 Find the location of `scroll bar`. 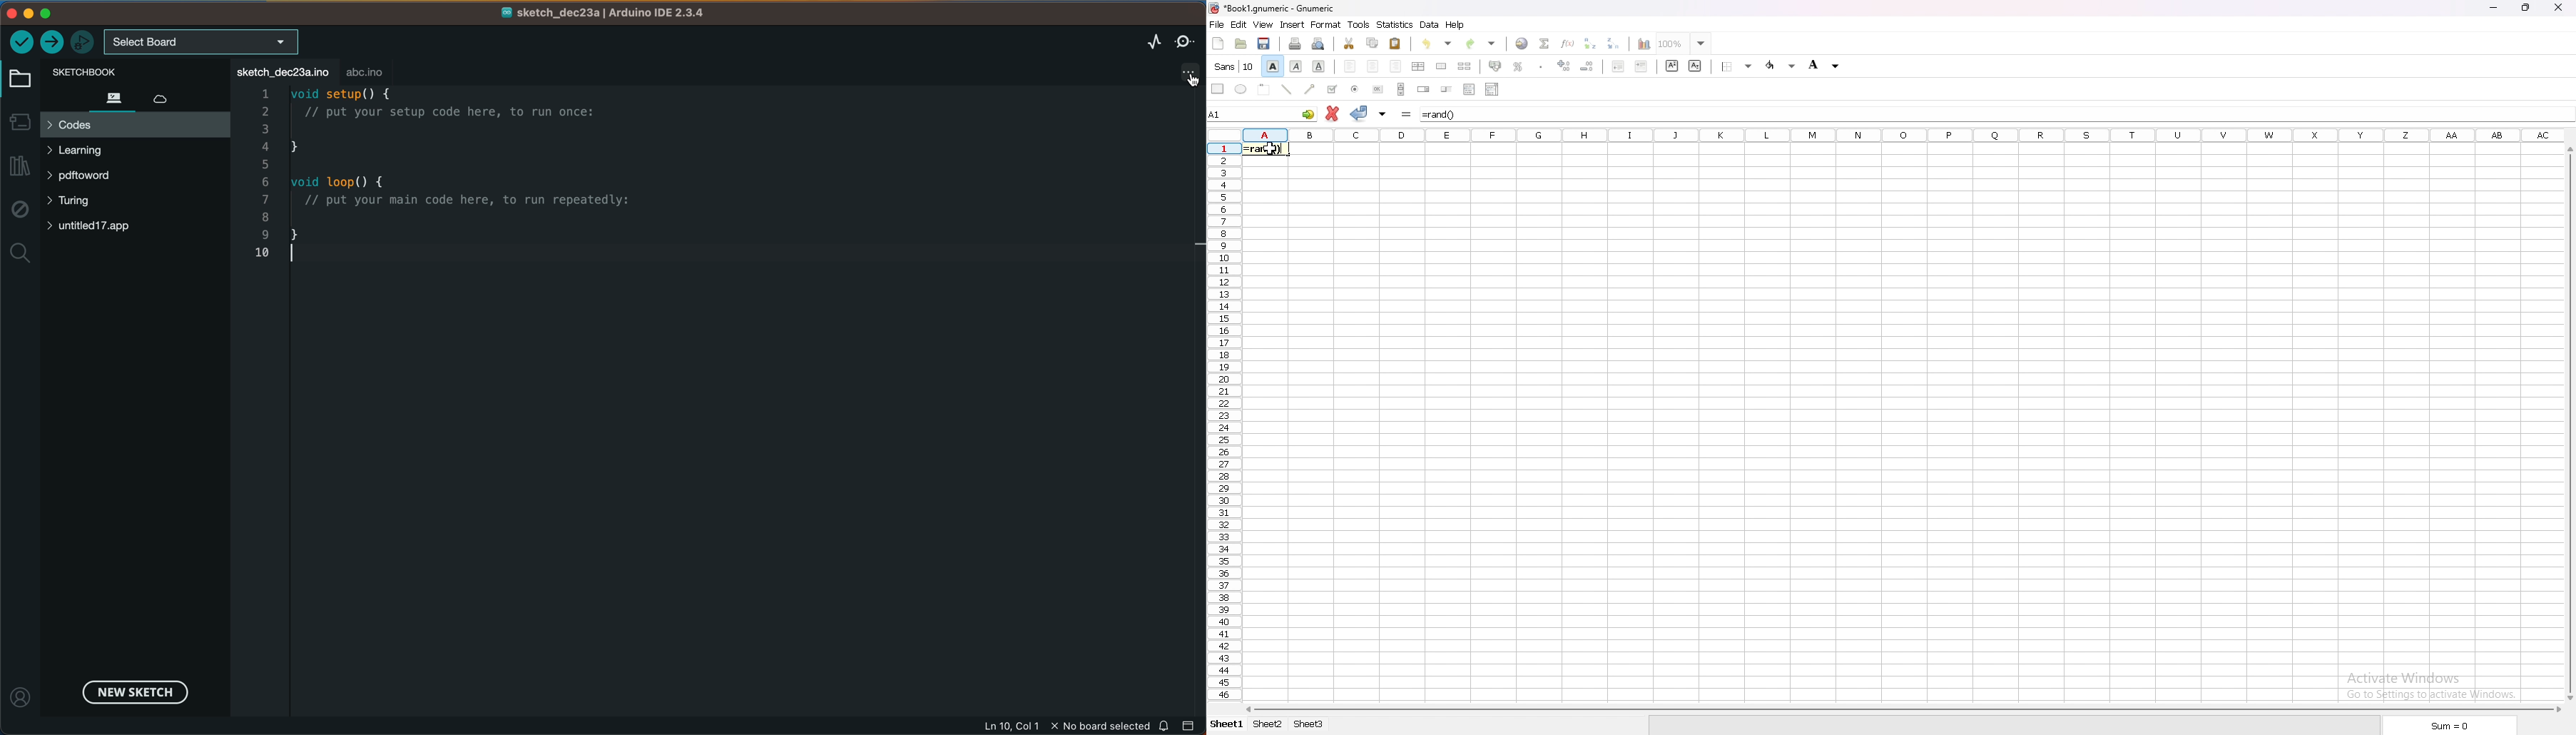

scroll bar is located at coordinates (2570, 422).